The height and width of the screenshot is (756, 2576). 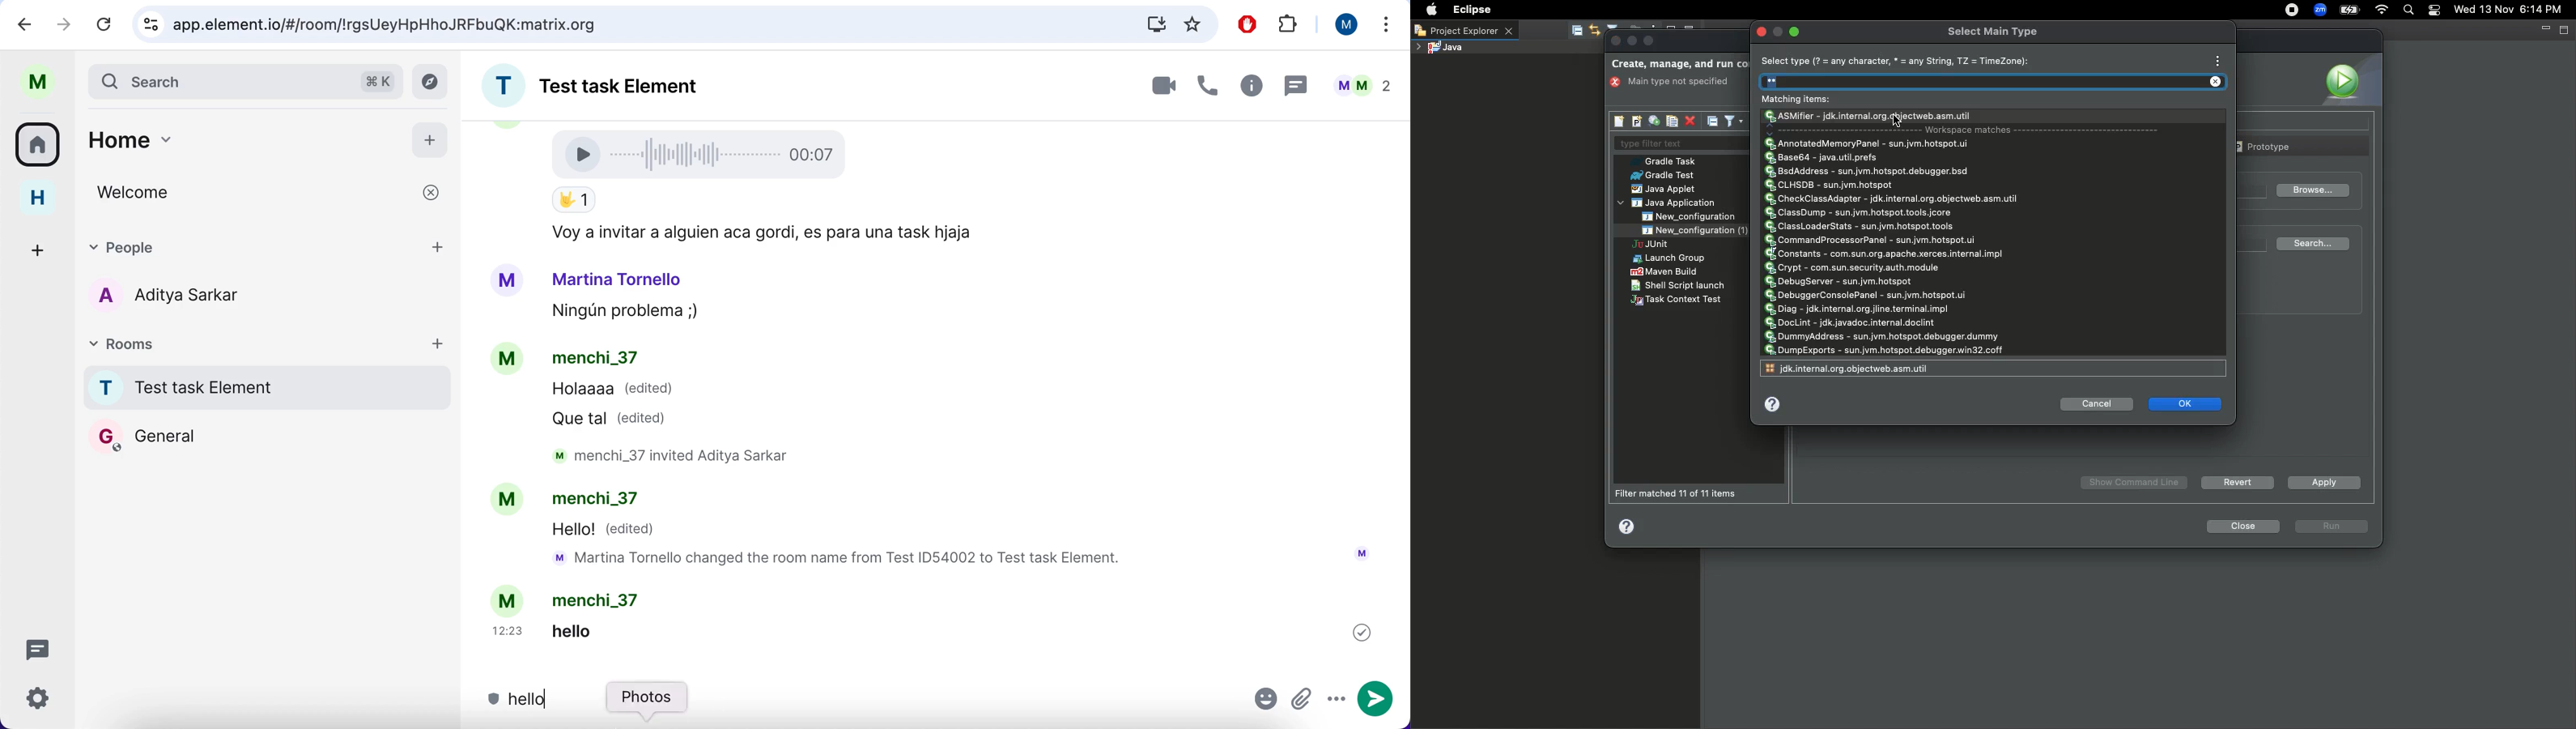 What do you see at coordinates (1362, 632) in the screenshot?
I see `` at bounding box center [1362, 632].